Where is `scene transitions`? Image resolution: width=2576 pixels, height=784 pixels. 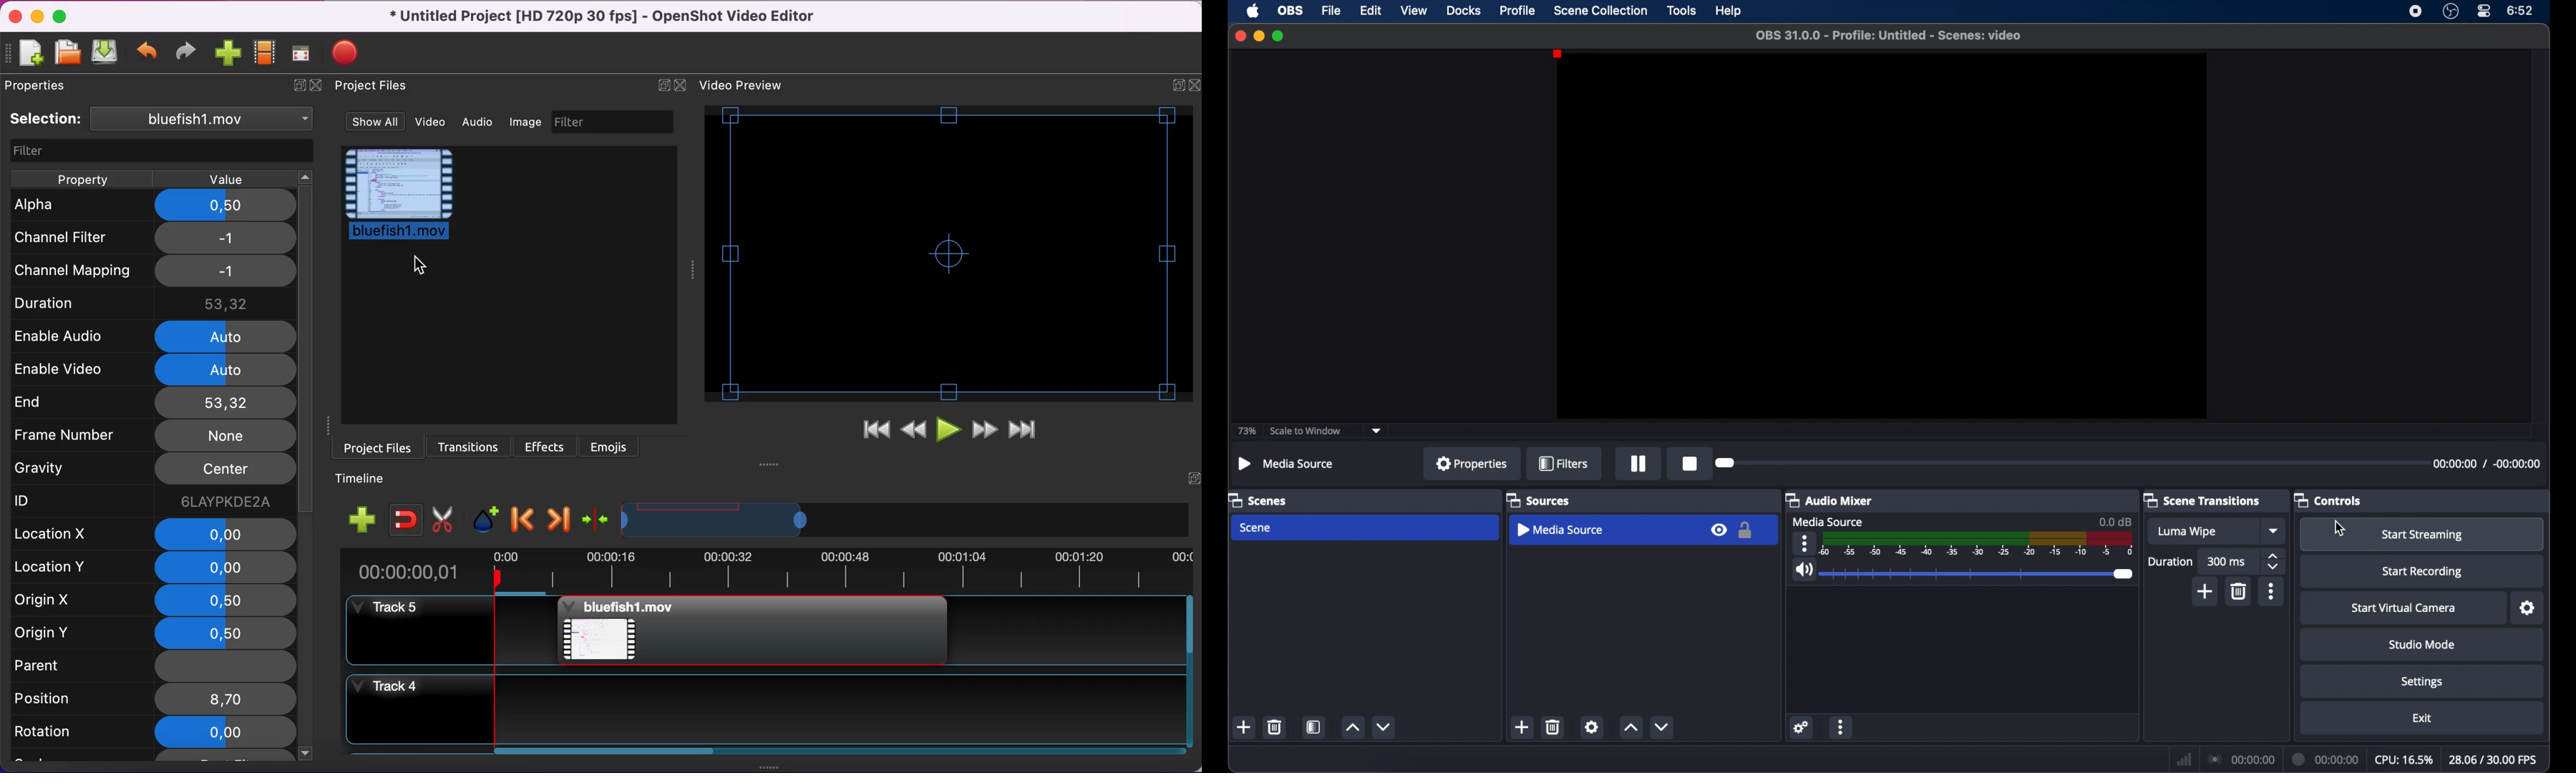 scene transitions is located at coordinates (2202, 500).